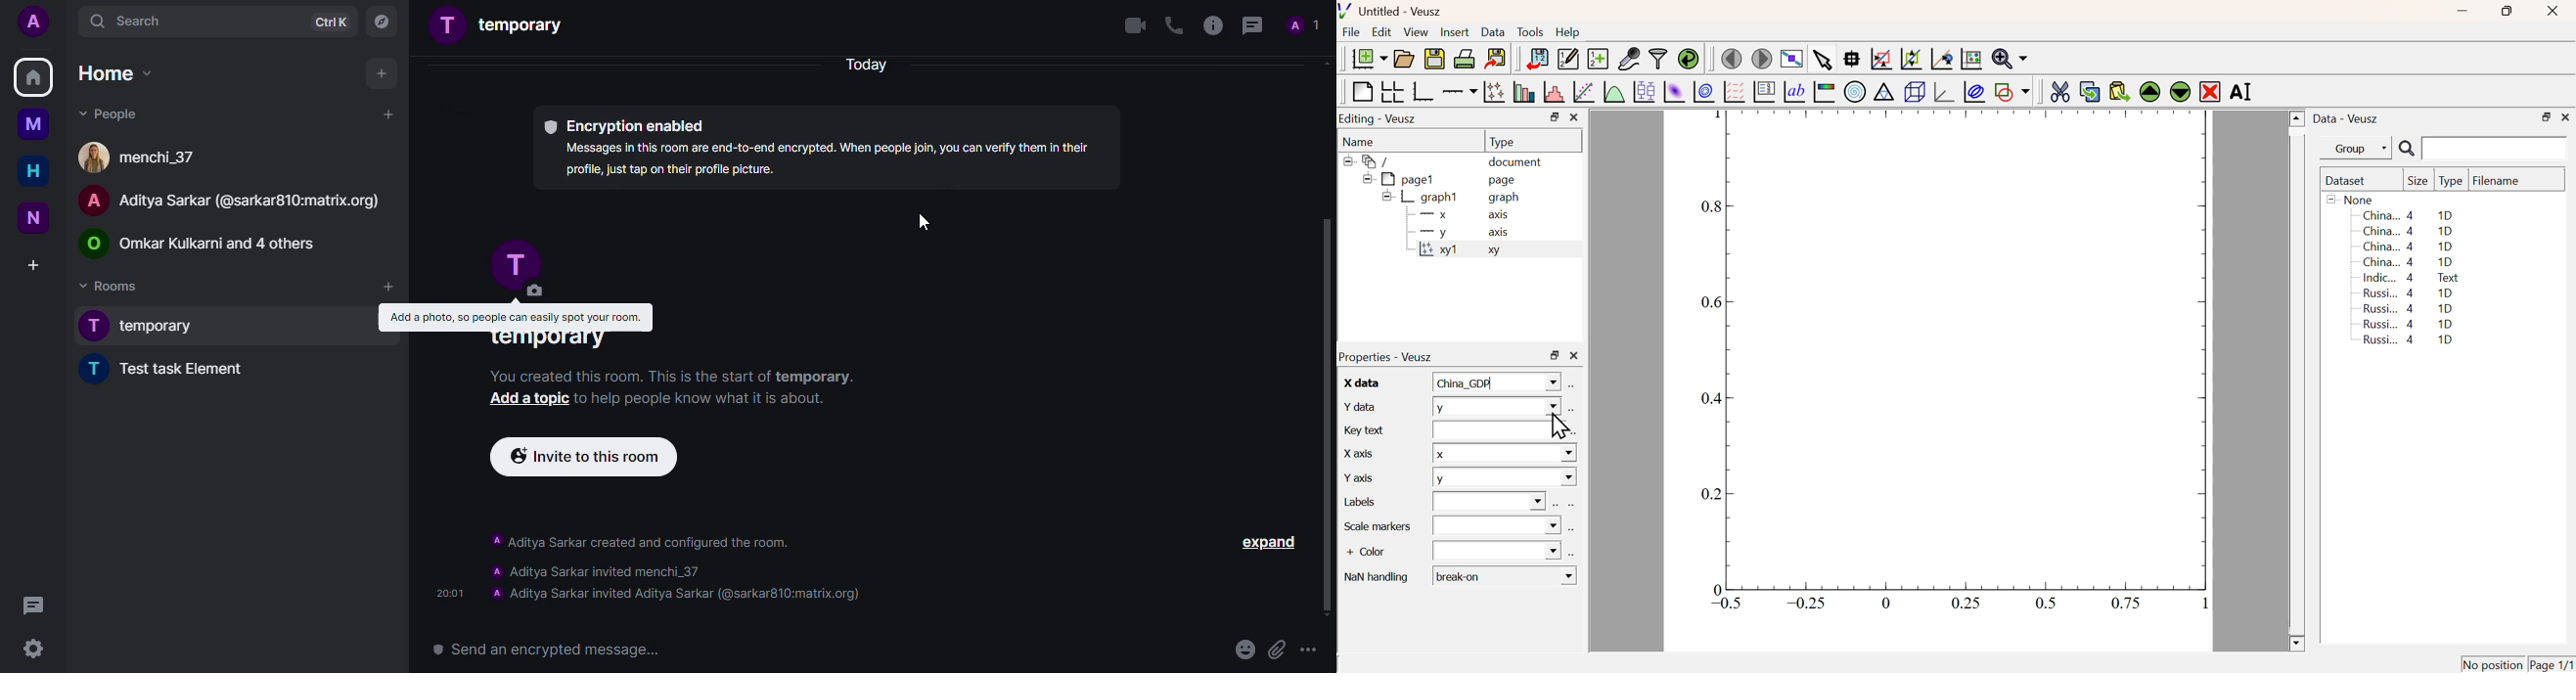  What do you see at coordinates (1915, 92) in the screenshot?
I see `3D Scene` at bounding box center [1915, 92].